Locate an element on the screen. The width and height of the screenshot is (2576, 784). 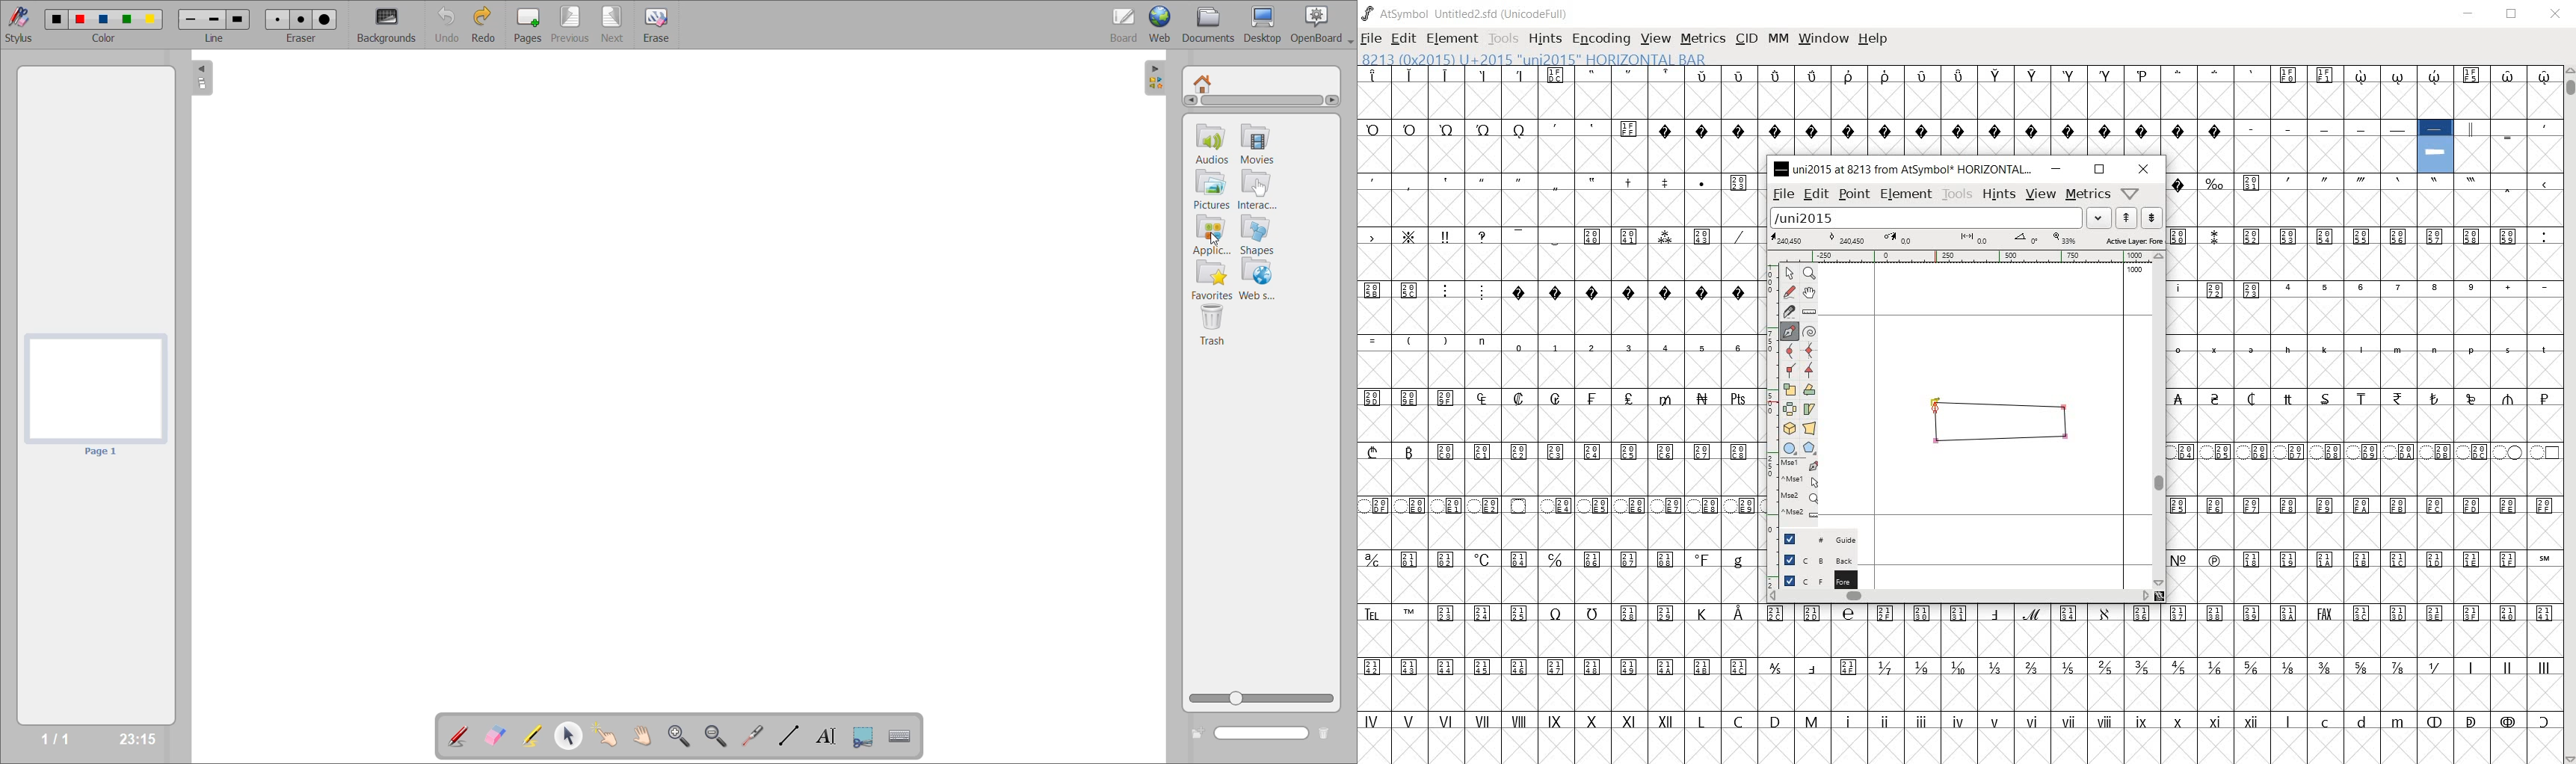
AtSymbol  Untitled2.sfd (UnicodeFull) is located at coordinates (1466, 13).